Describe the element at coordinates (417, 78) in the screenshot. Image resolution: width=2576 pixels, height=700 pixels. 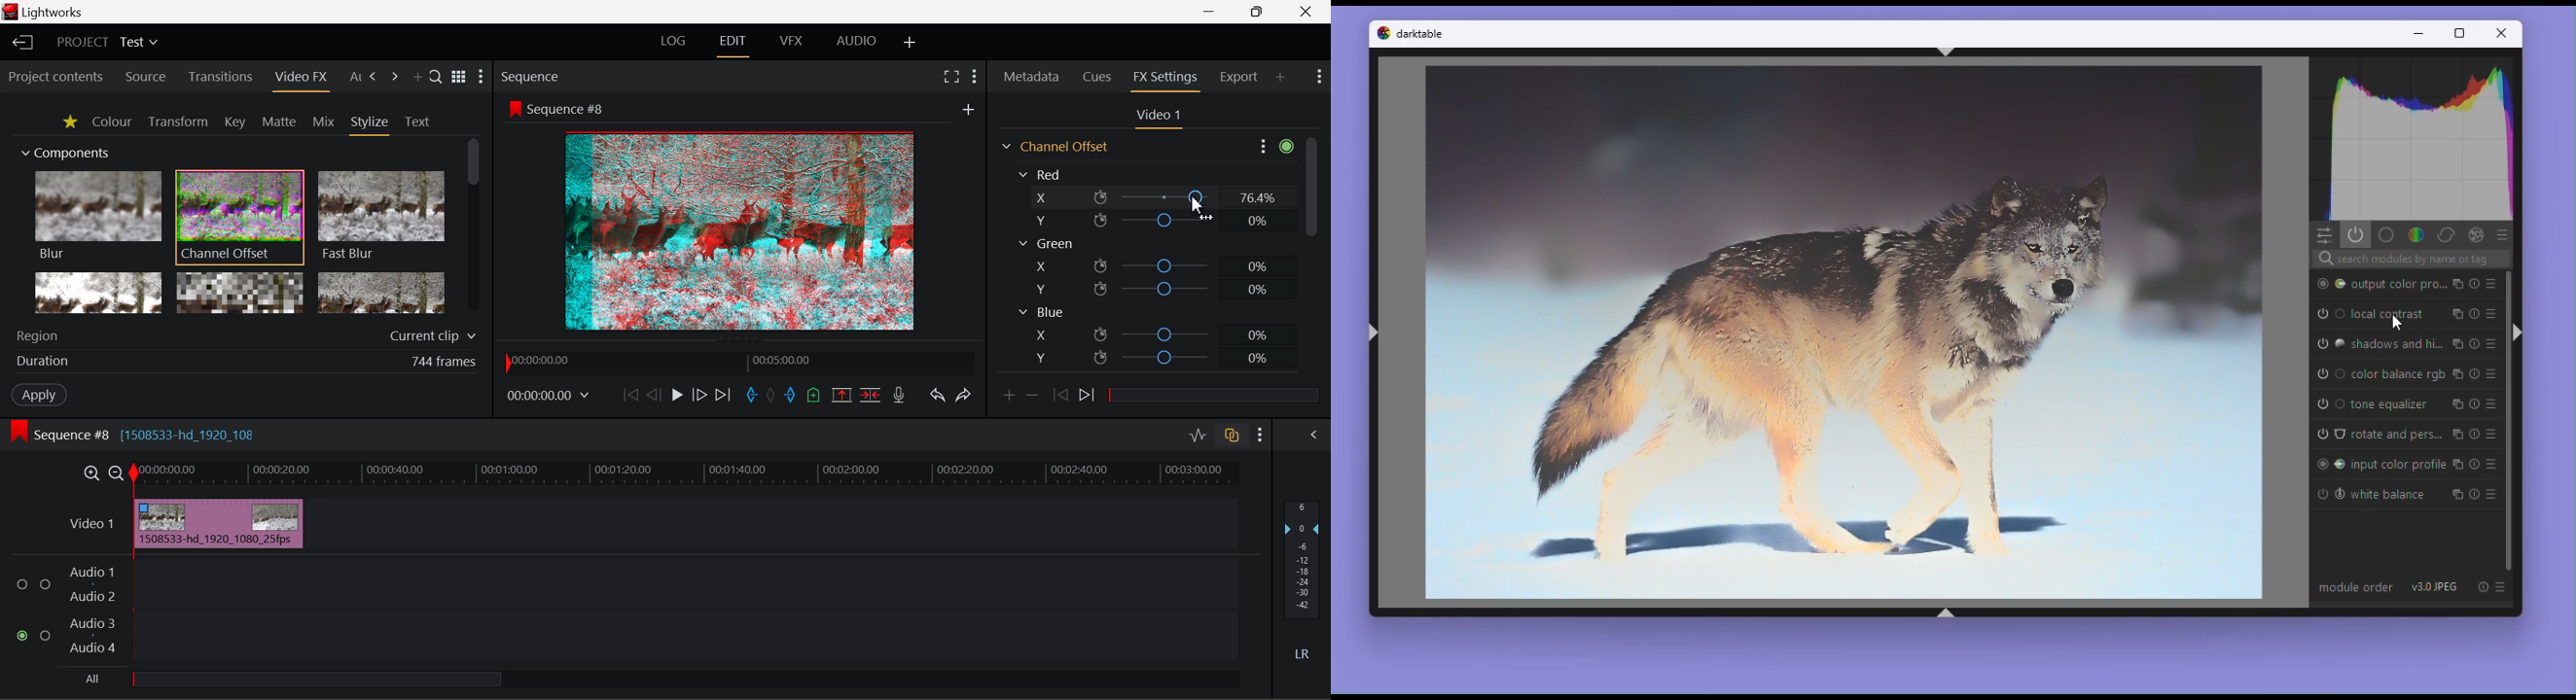
I see `Add Panel` at that location.